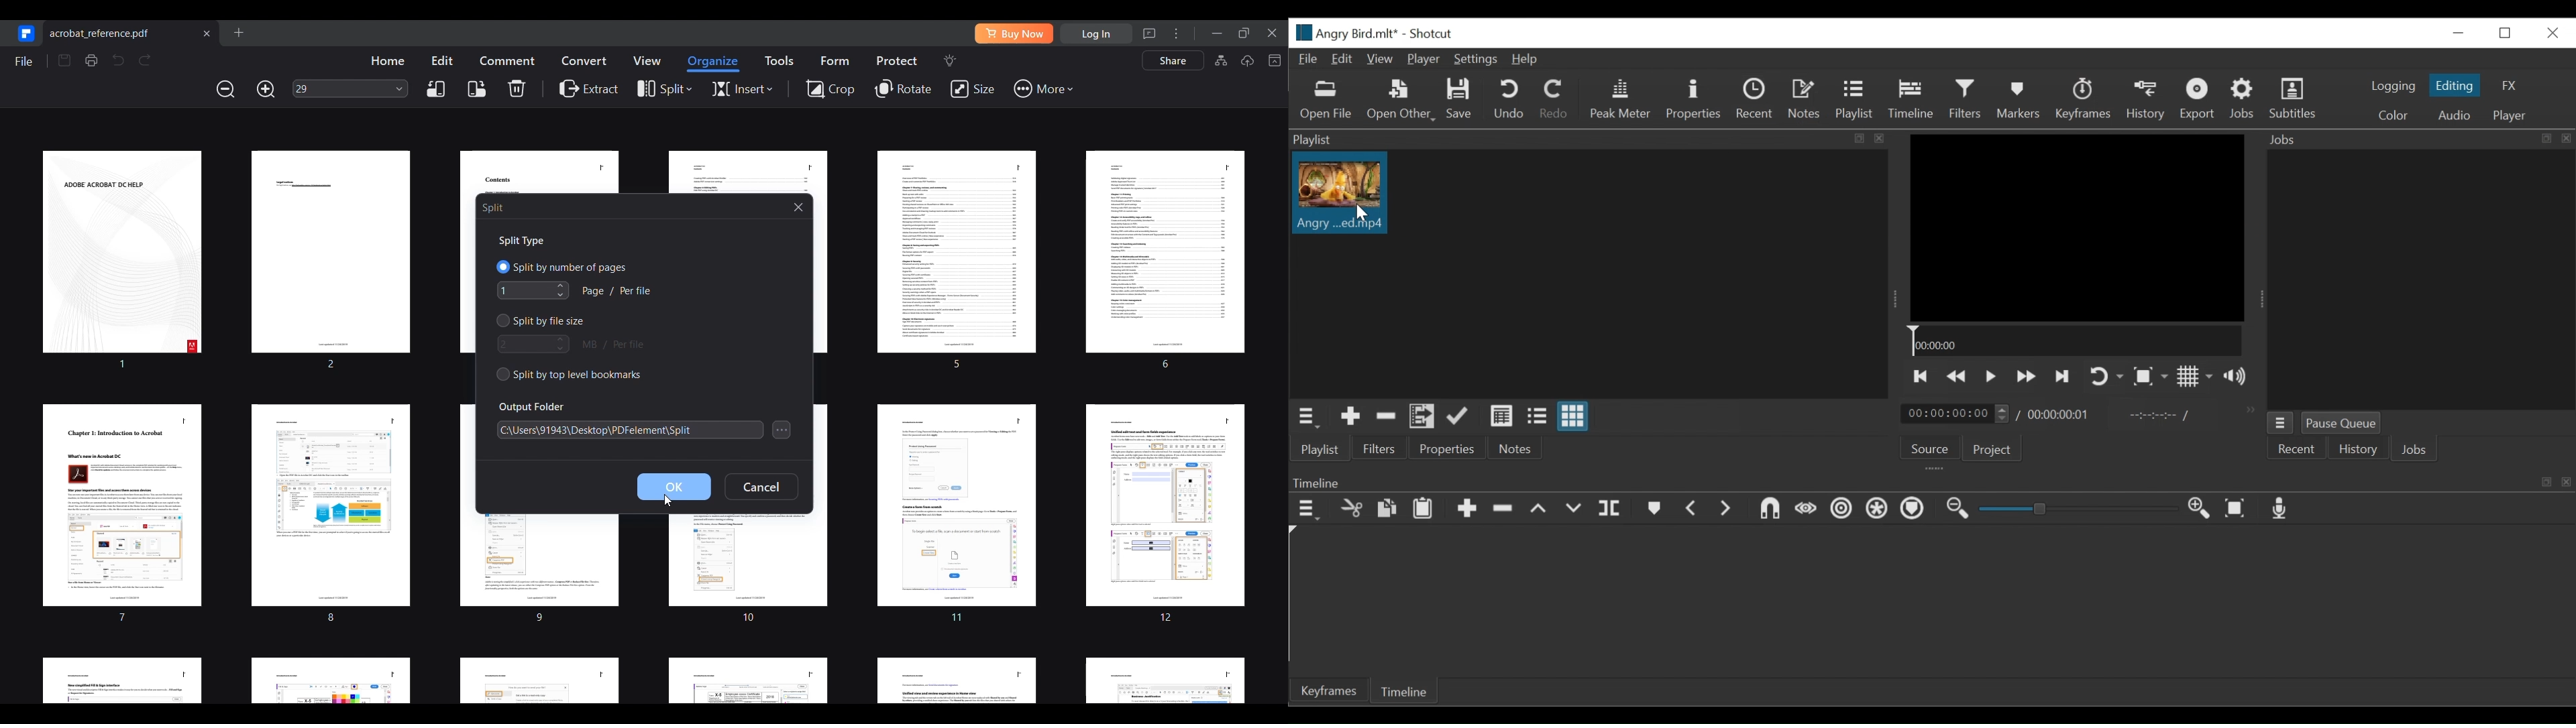 The image size is (2576, 728). Describe the element at coordinates (2076, 227) in the screenshot. I see `Media Viewer` at that location.